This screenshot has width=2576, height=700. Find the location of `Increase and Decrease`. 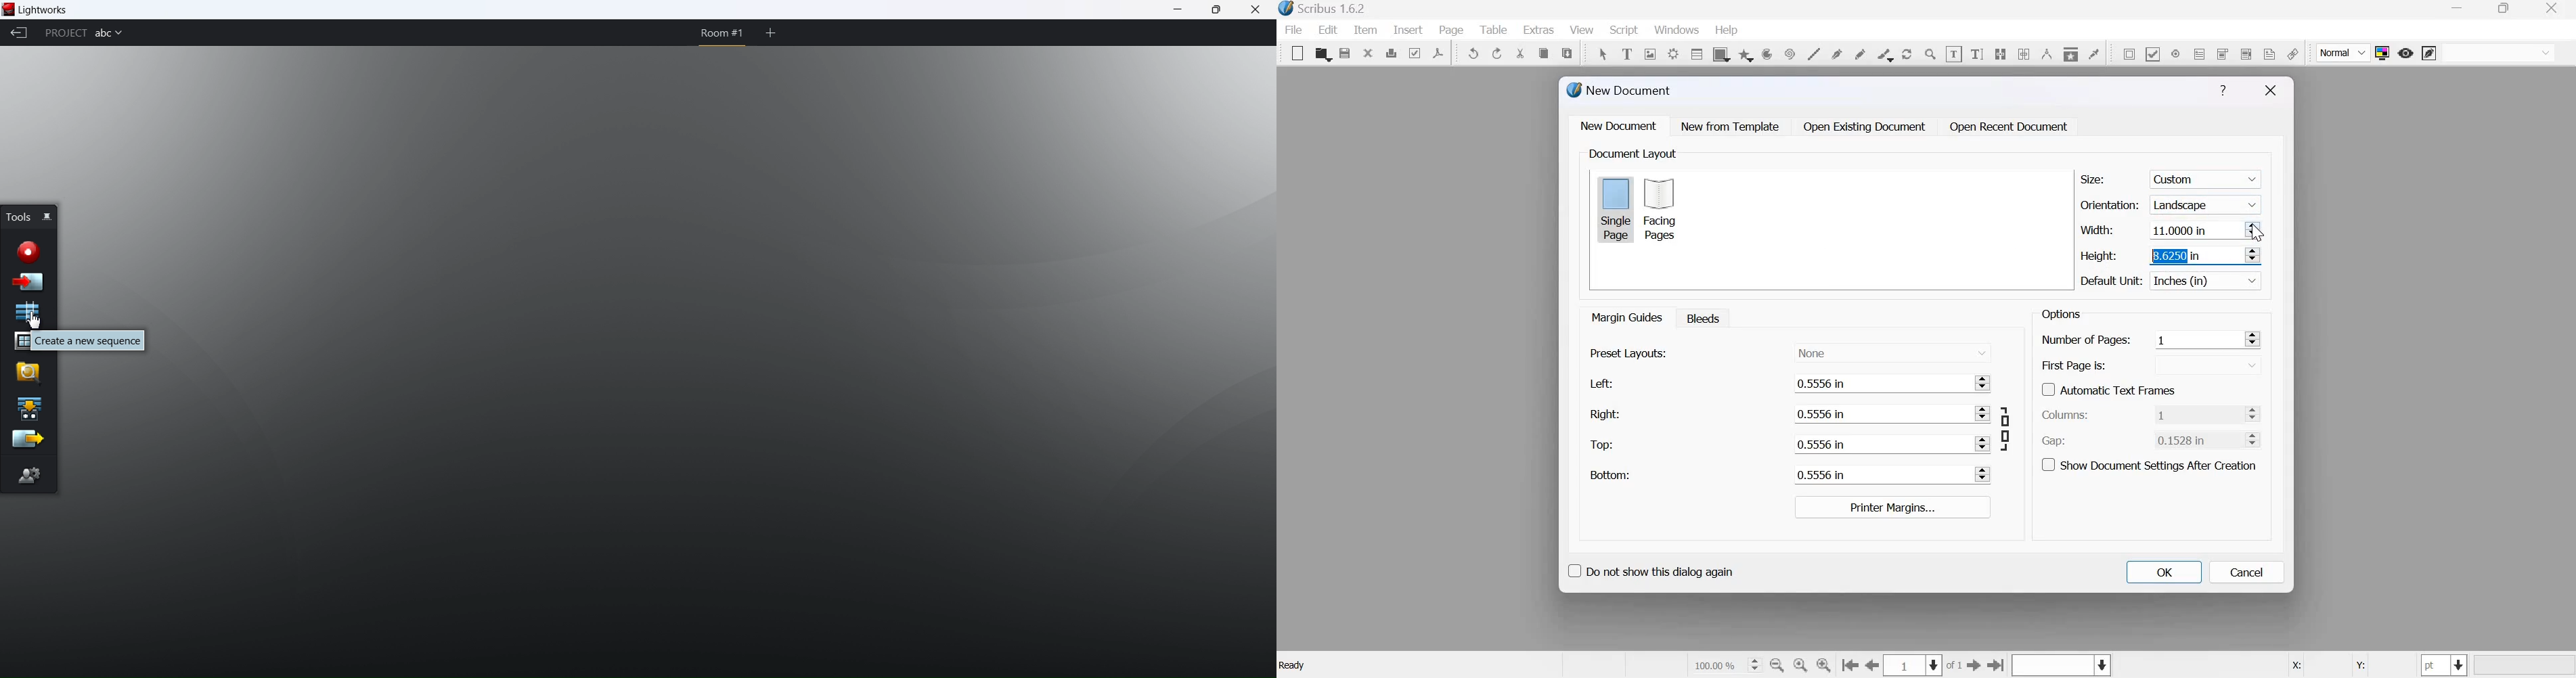

Increase and Decrease is located at coordinates (2256, 438).